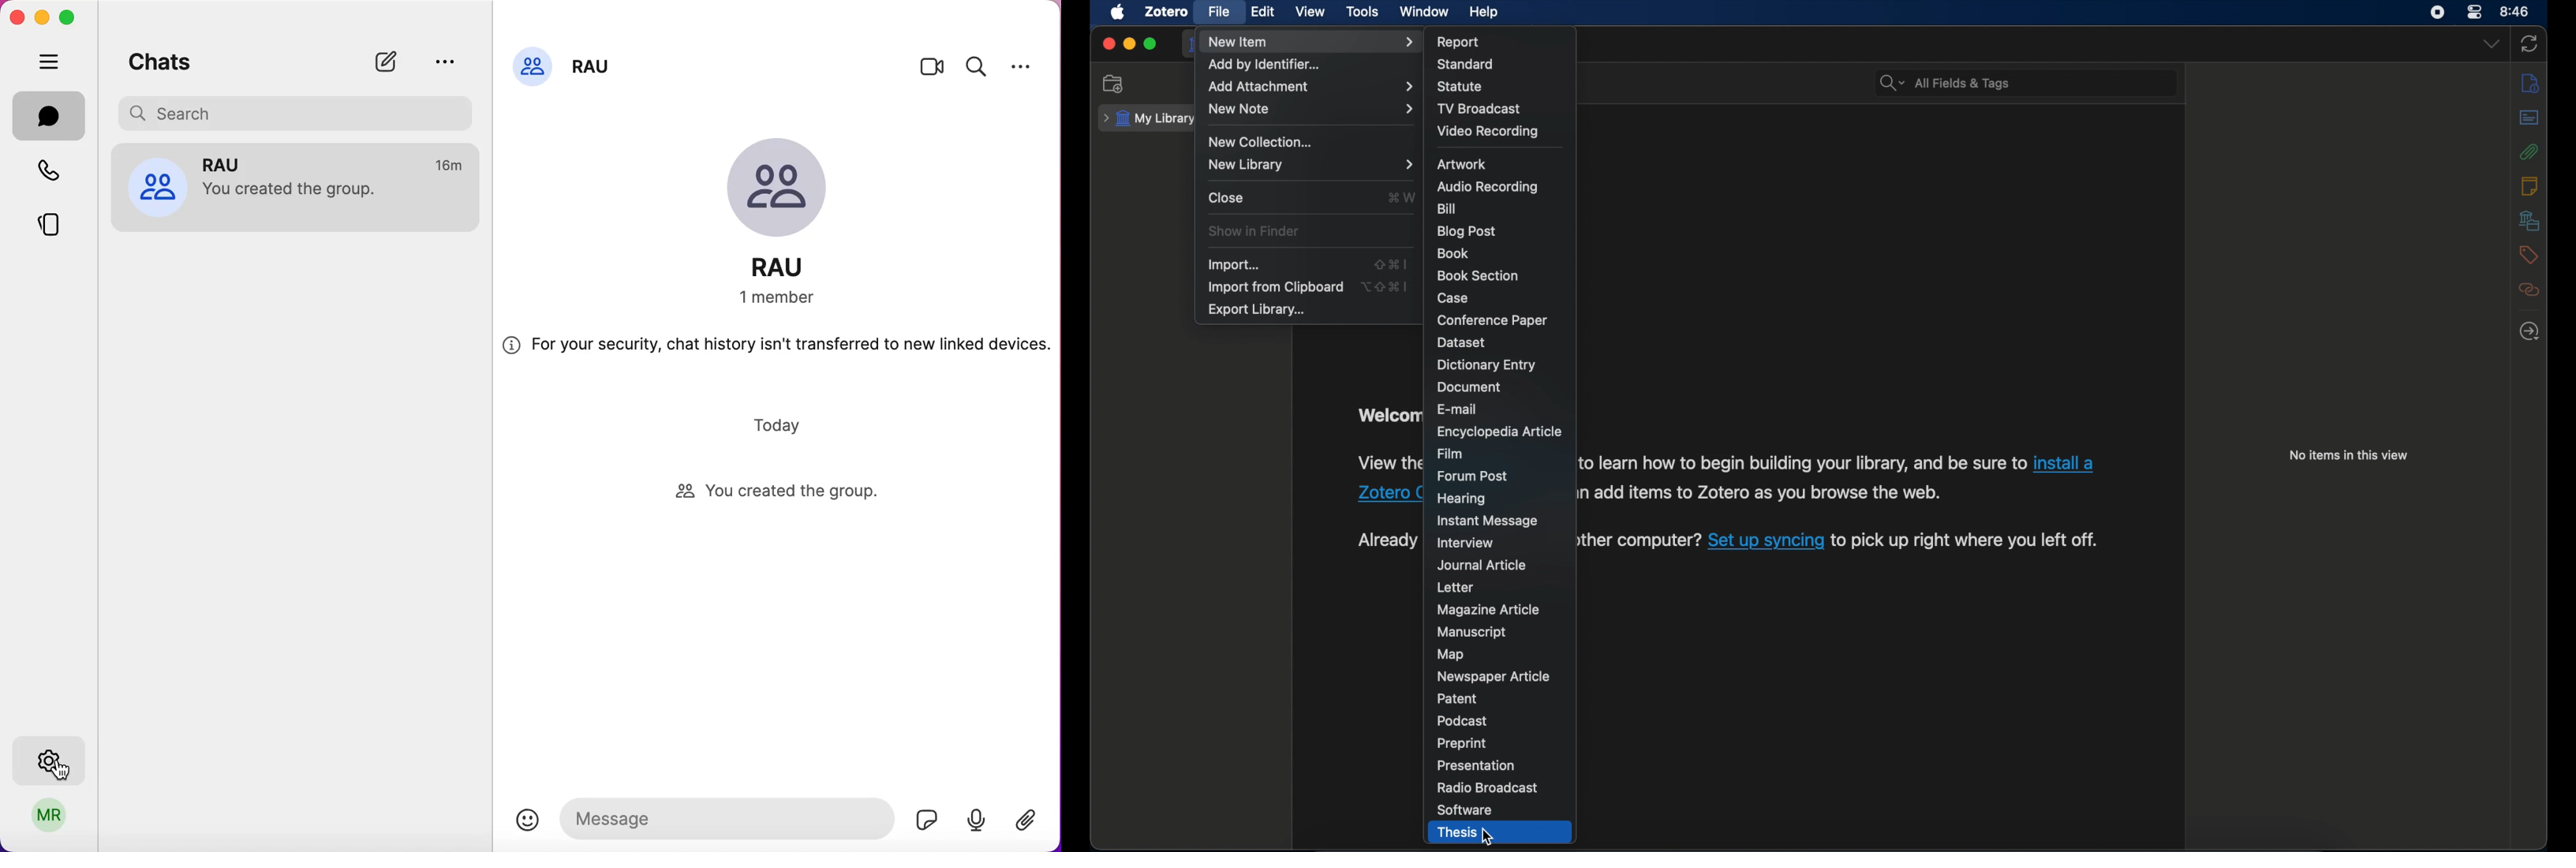  Describe the element at coordinates (1492, 321) in the screenshot. I see `conference paper` at that location.